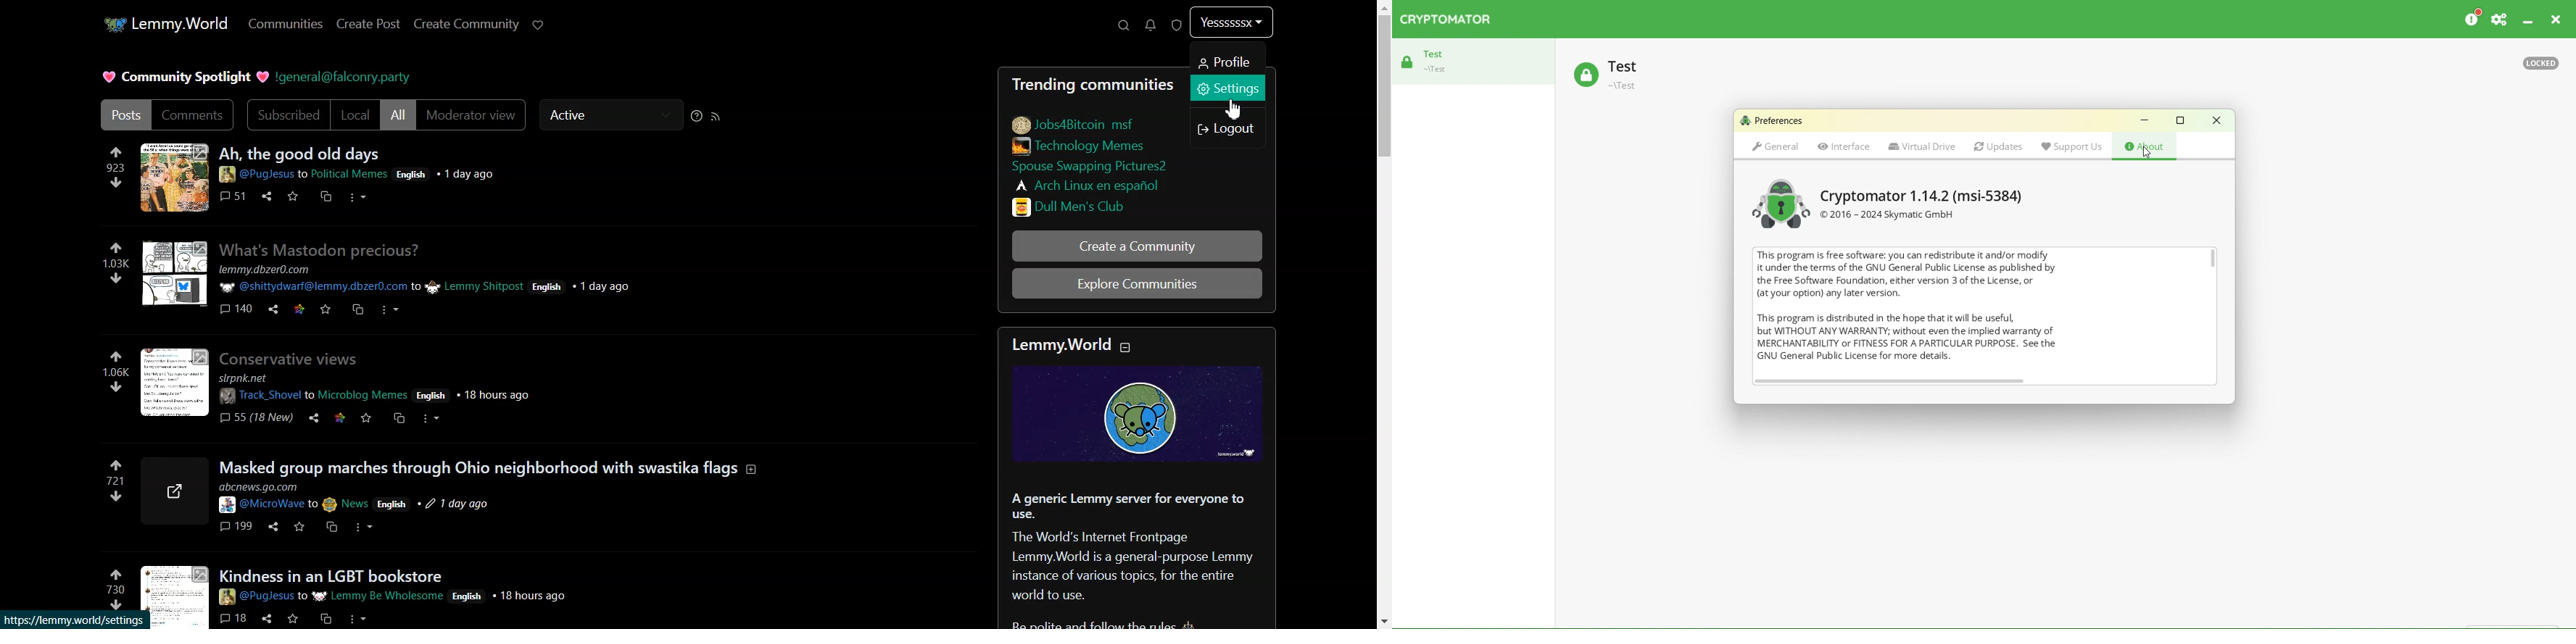 The image size is (2576, 644). What do you see at coordinates (117, 182) in the screenshot?
I see `downvote` at bounding box center [117, 182].